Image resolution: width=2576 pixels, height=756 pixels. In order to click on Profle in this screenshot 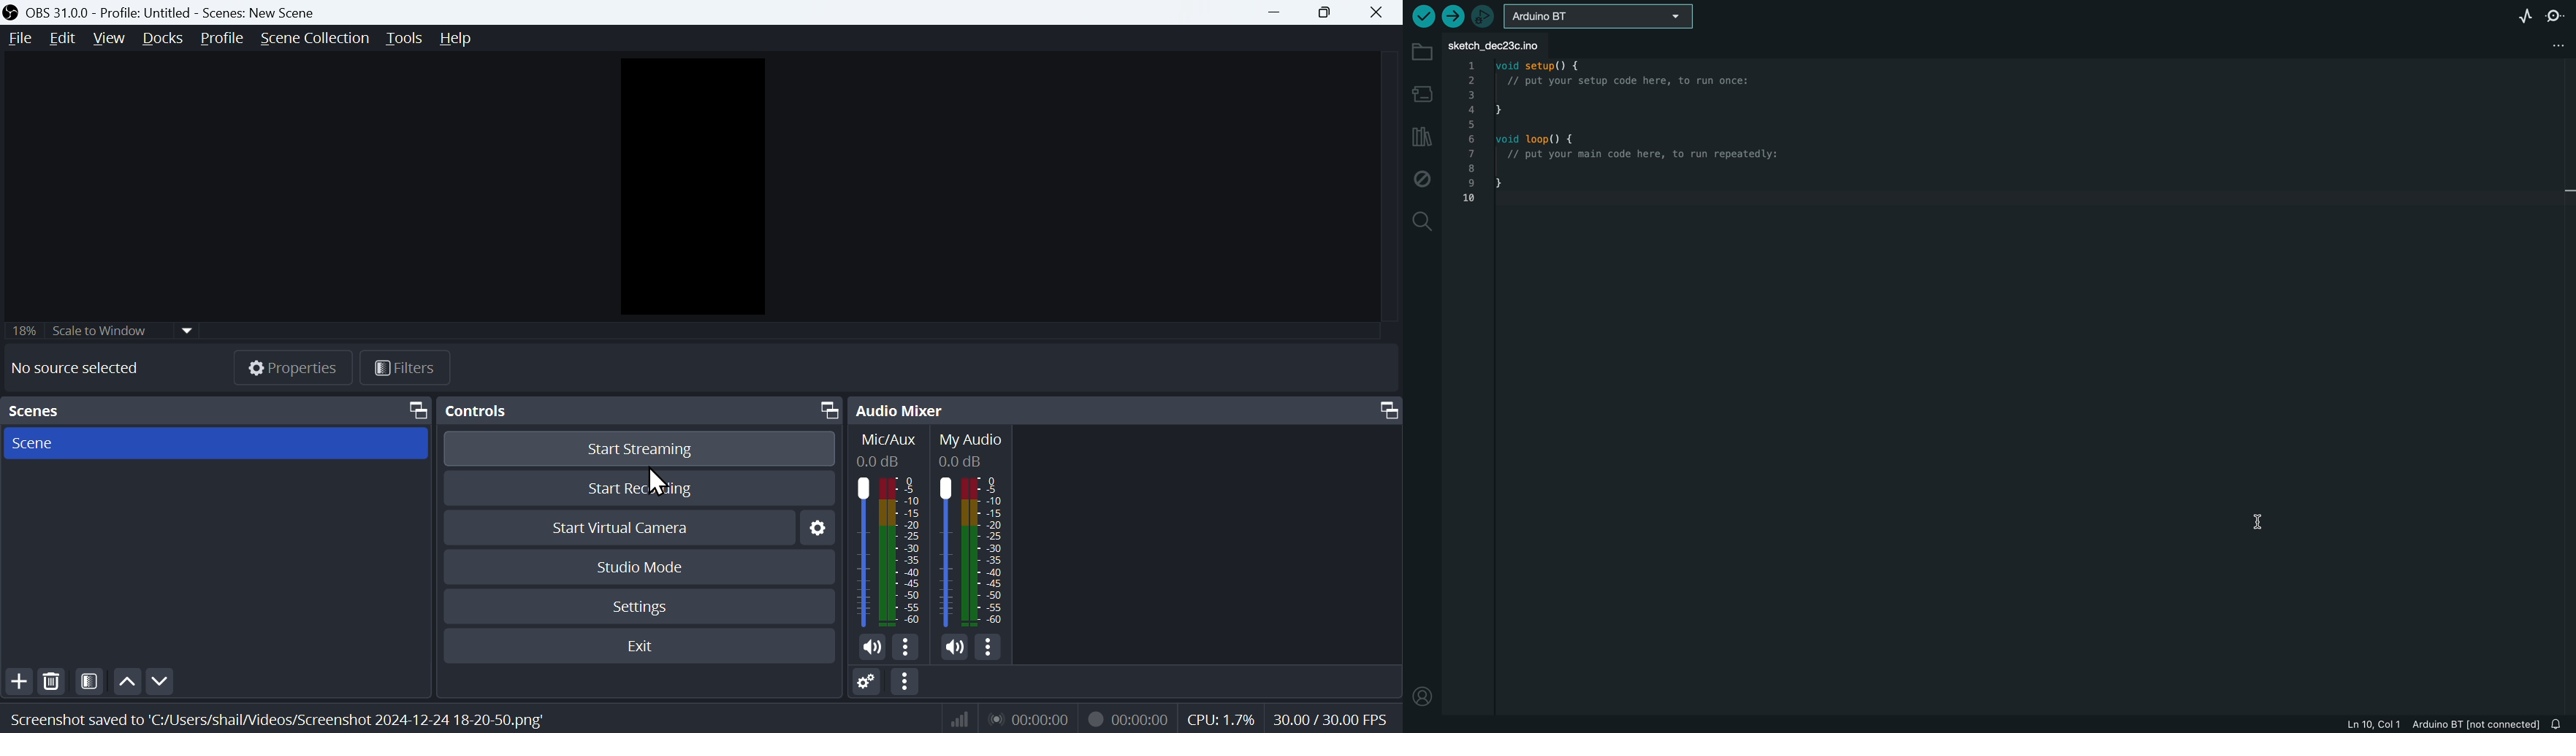, I will do `click(221, 39)`.